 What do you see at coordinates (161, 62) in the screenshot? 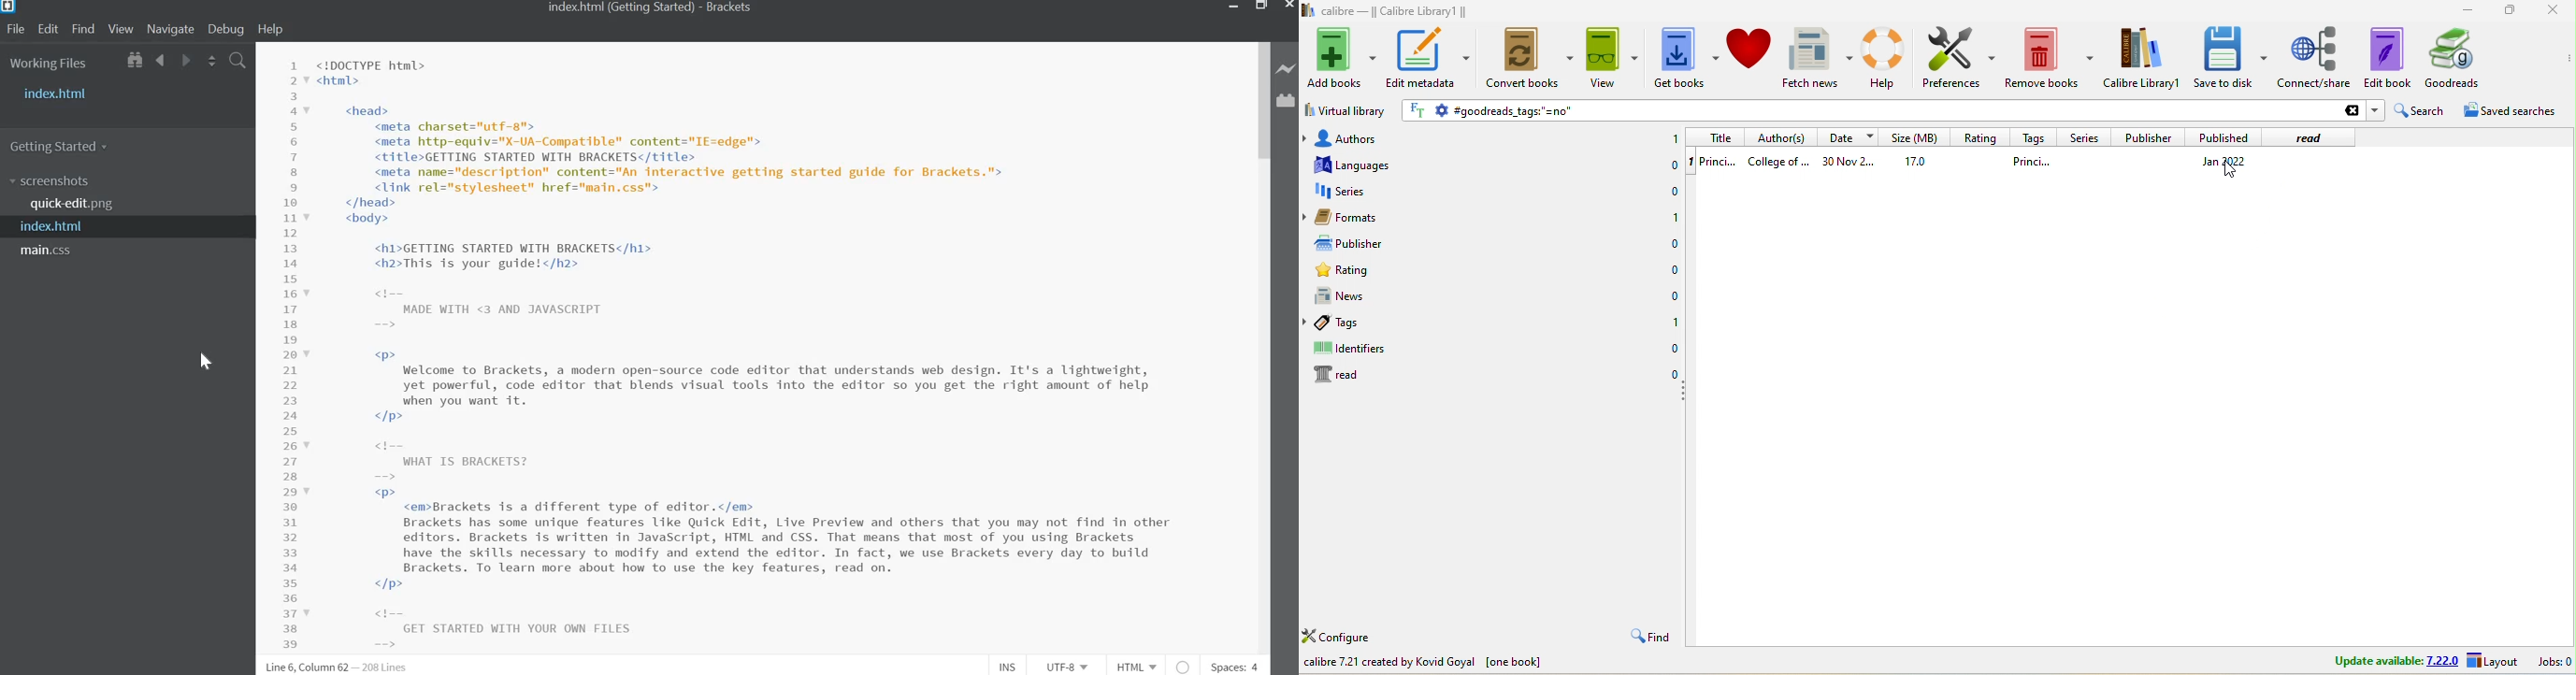
I see `Navigate backwards` at bounding box center [161, 62].